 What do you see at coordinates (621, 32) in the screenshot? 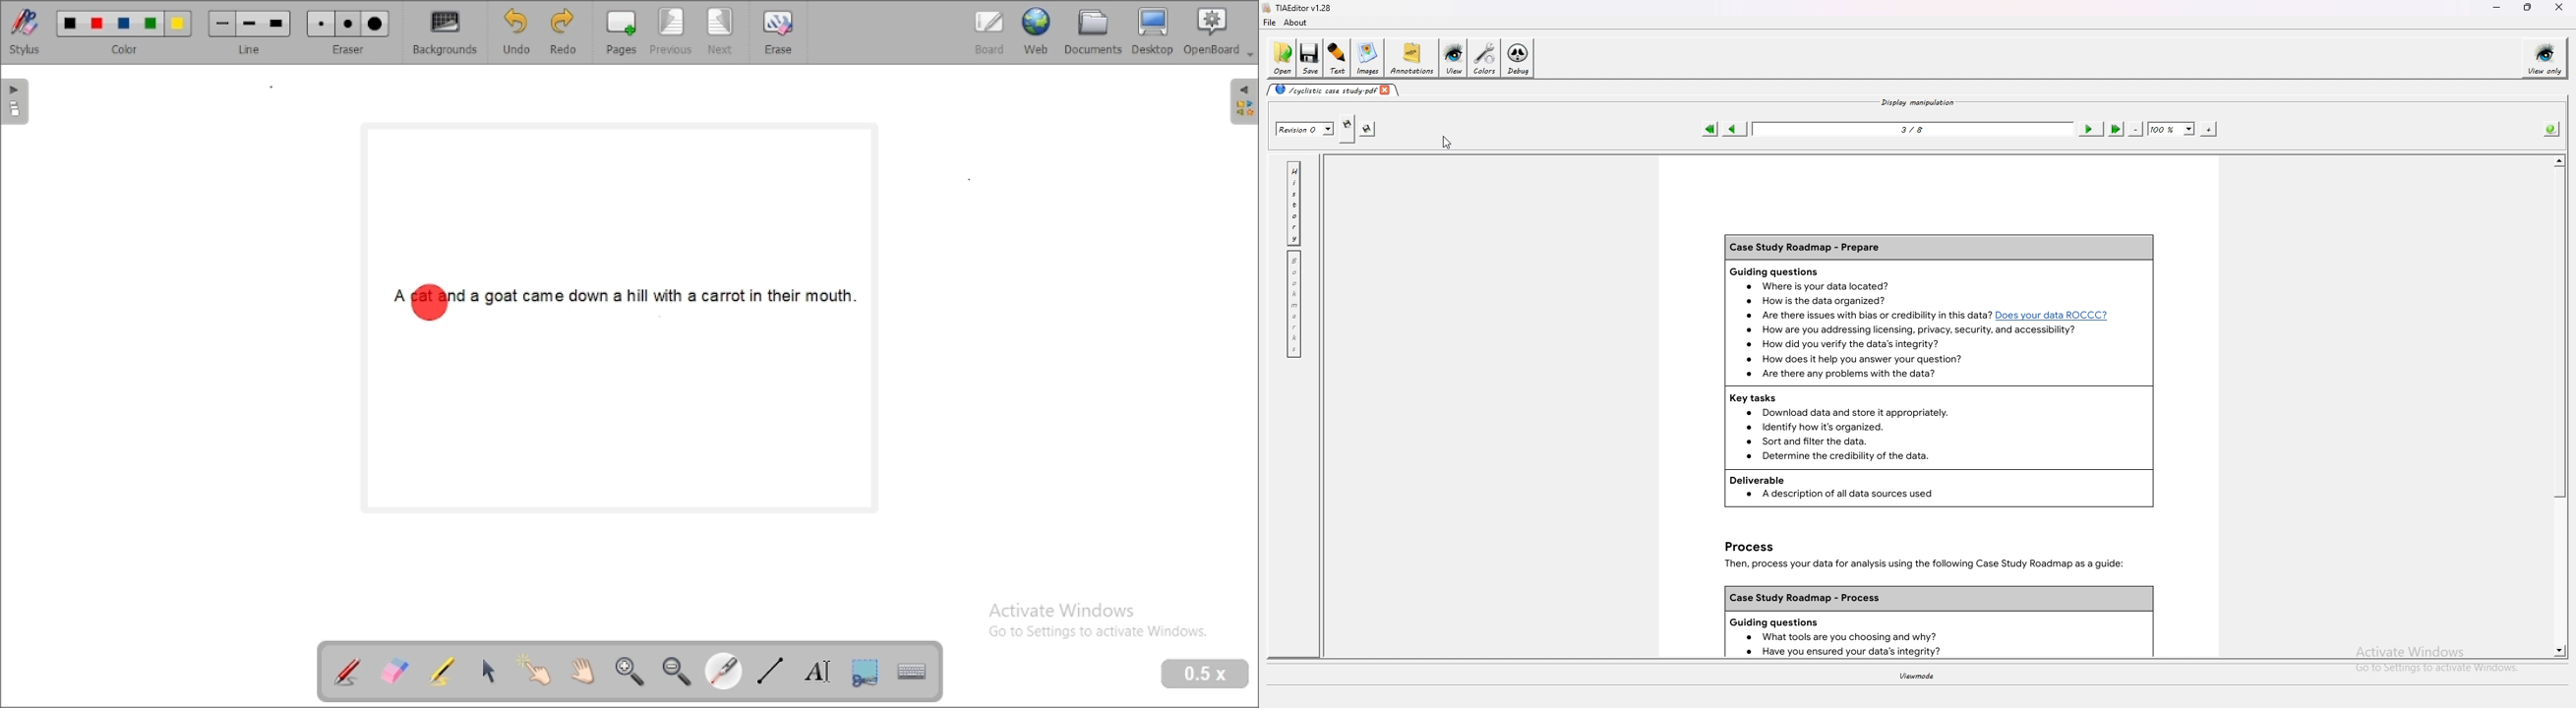
I see `pages` at bounding box center [621, 32].